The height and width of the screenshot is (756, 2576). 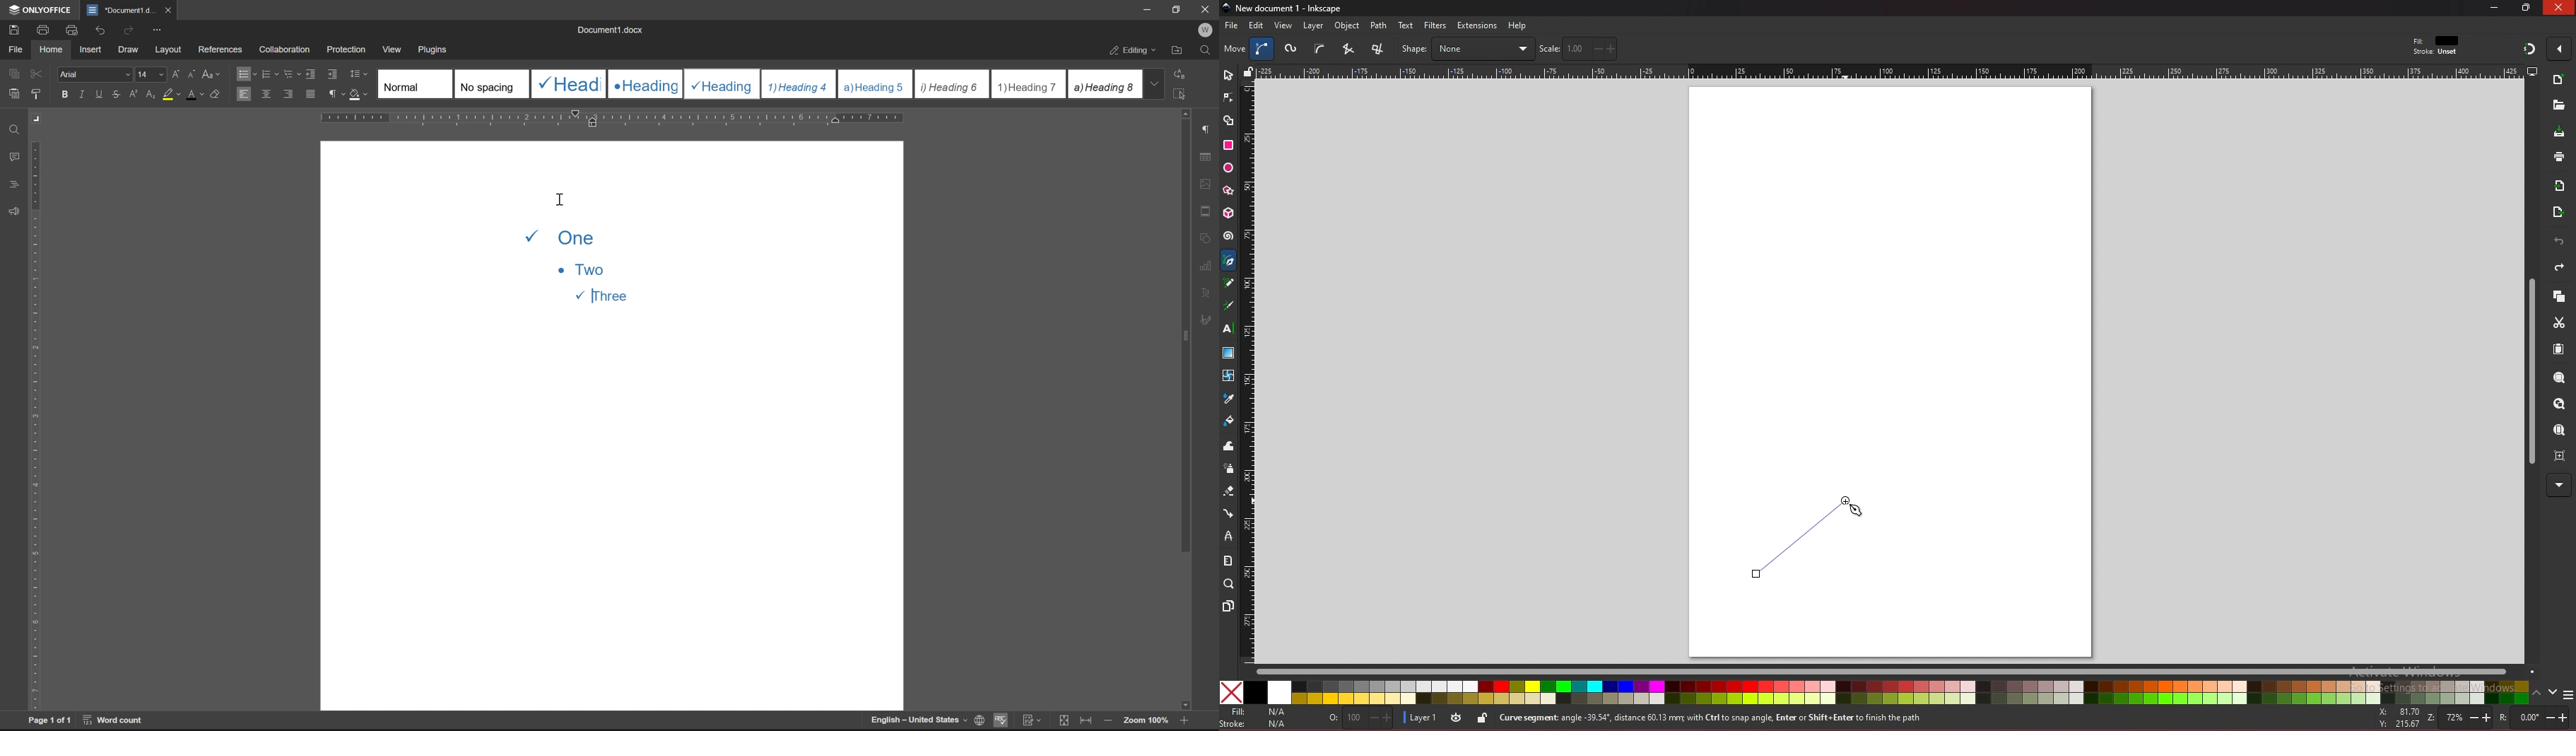 I want to click on align left, so click(x=243, y=93).